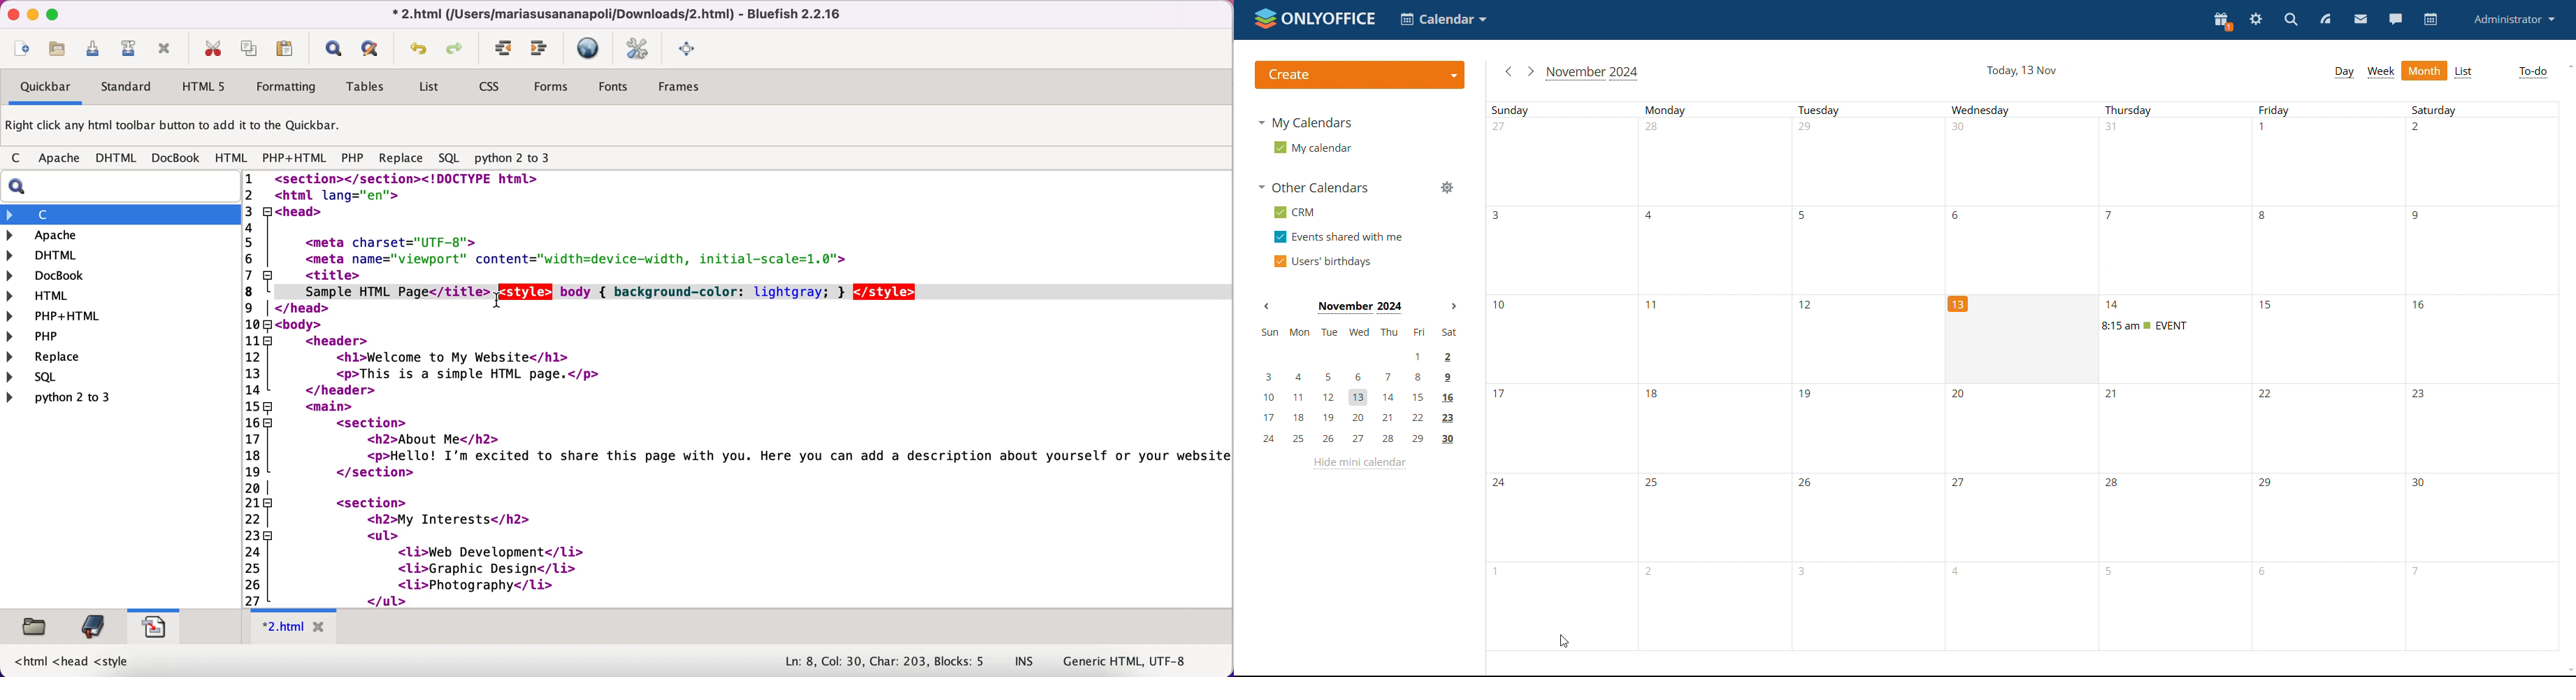  Describe the element at coordinates (201, 86) in the screenshot. I see `html5` at that location.